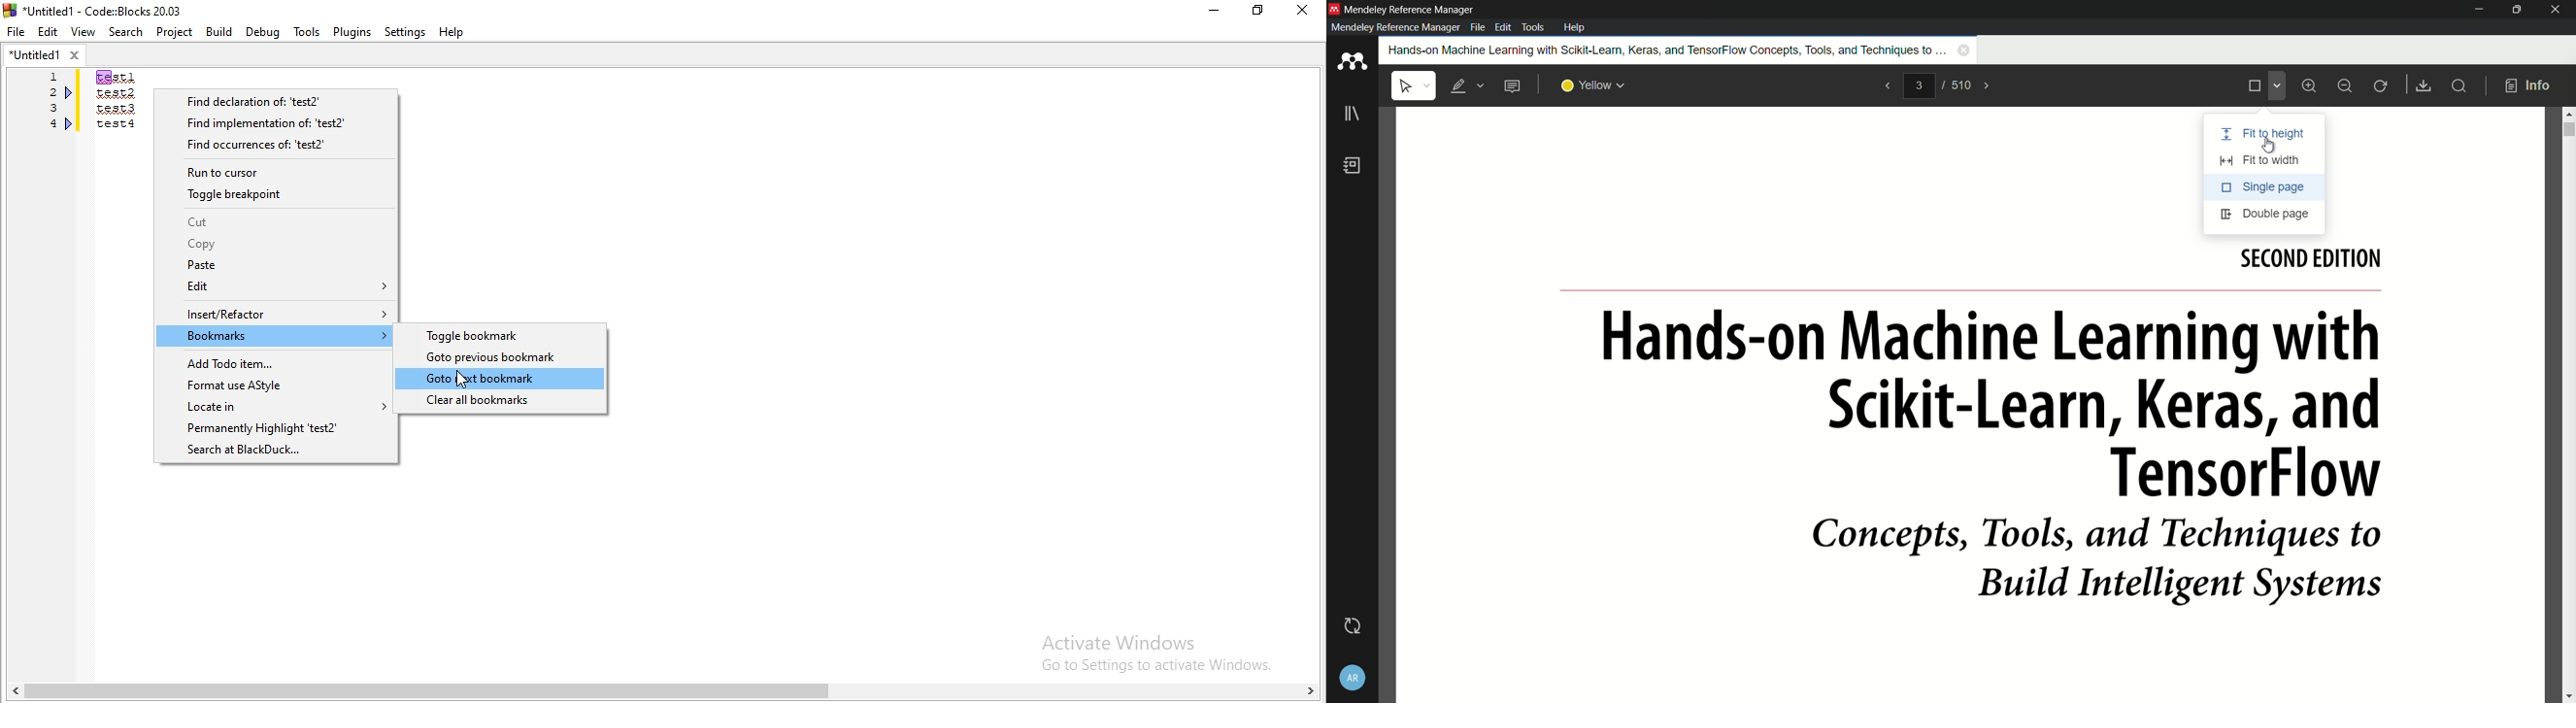  What do you see at coordinates (2568, 128) in the screenshot?
I see `scroll bar` at bounding box center [2568, 128].